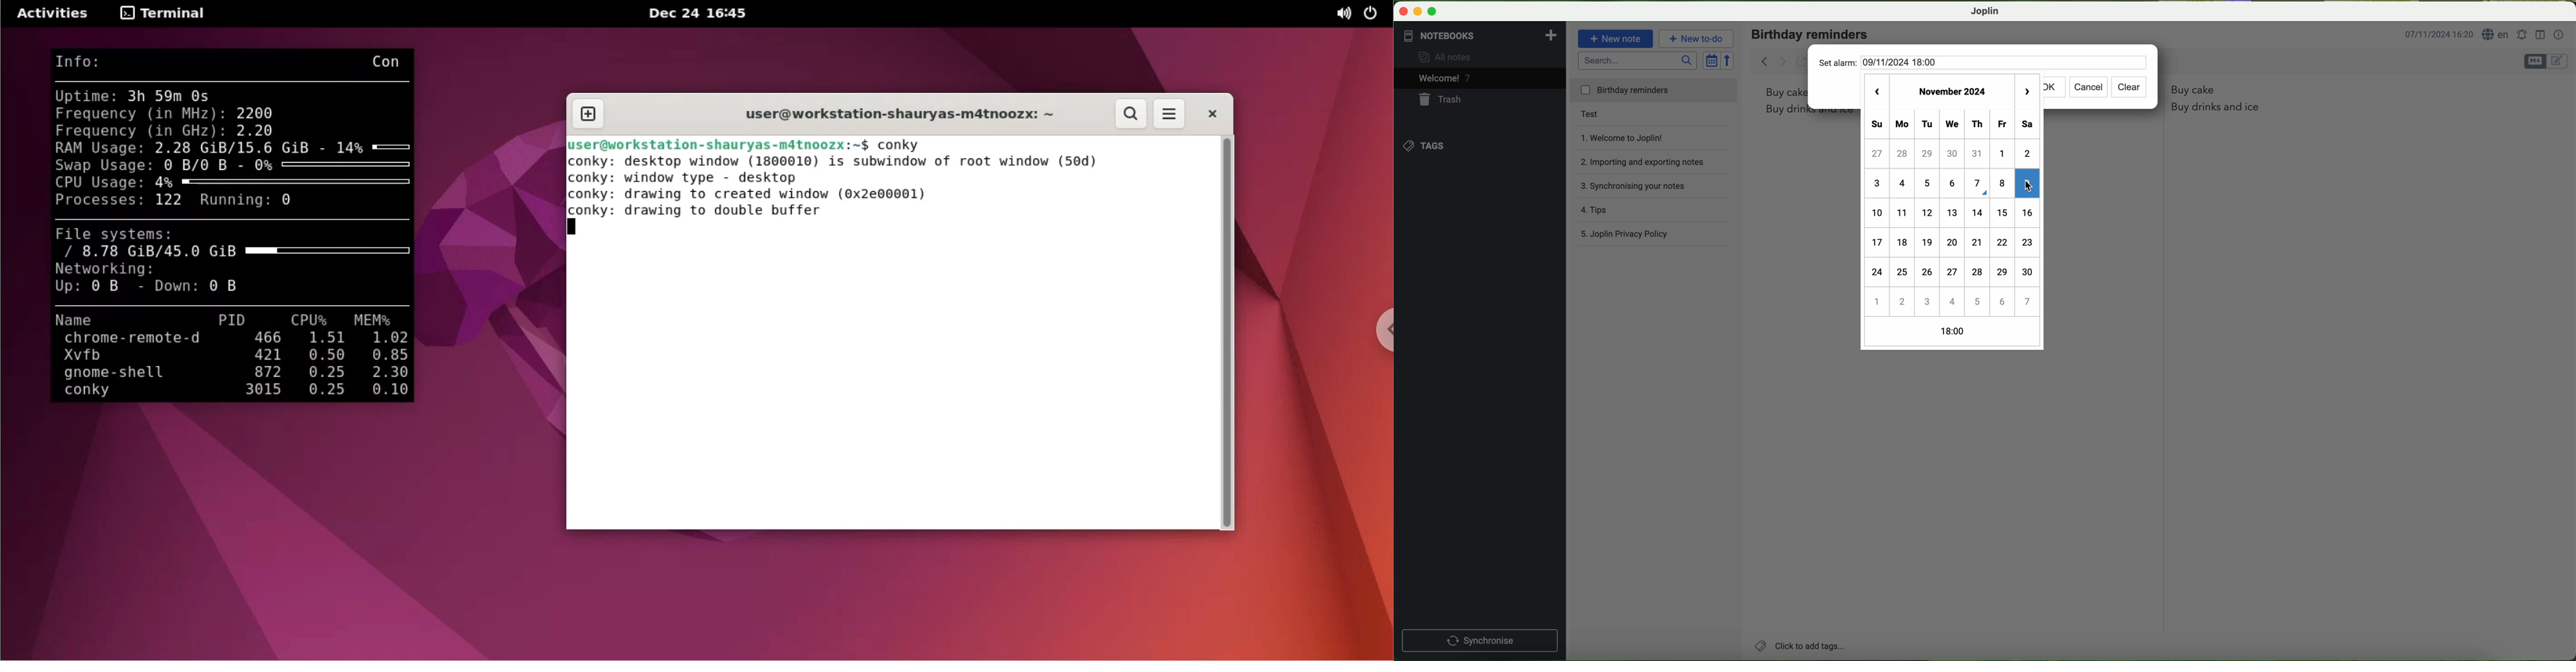 The image size is (2576, 672). Describe the element at coordinates (1866, 89) in the screenshot. I see `previous` at that location.